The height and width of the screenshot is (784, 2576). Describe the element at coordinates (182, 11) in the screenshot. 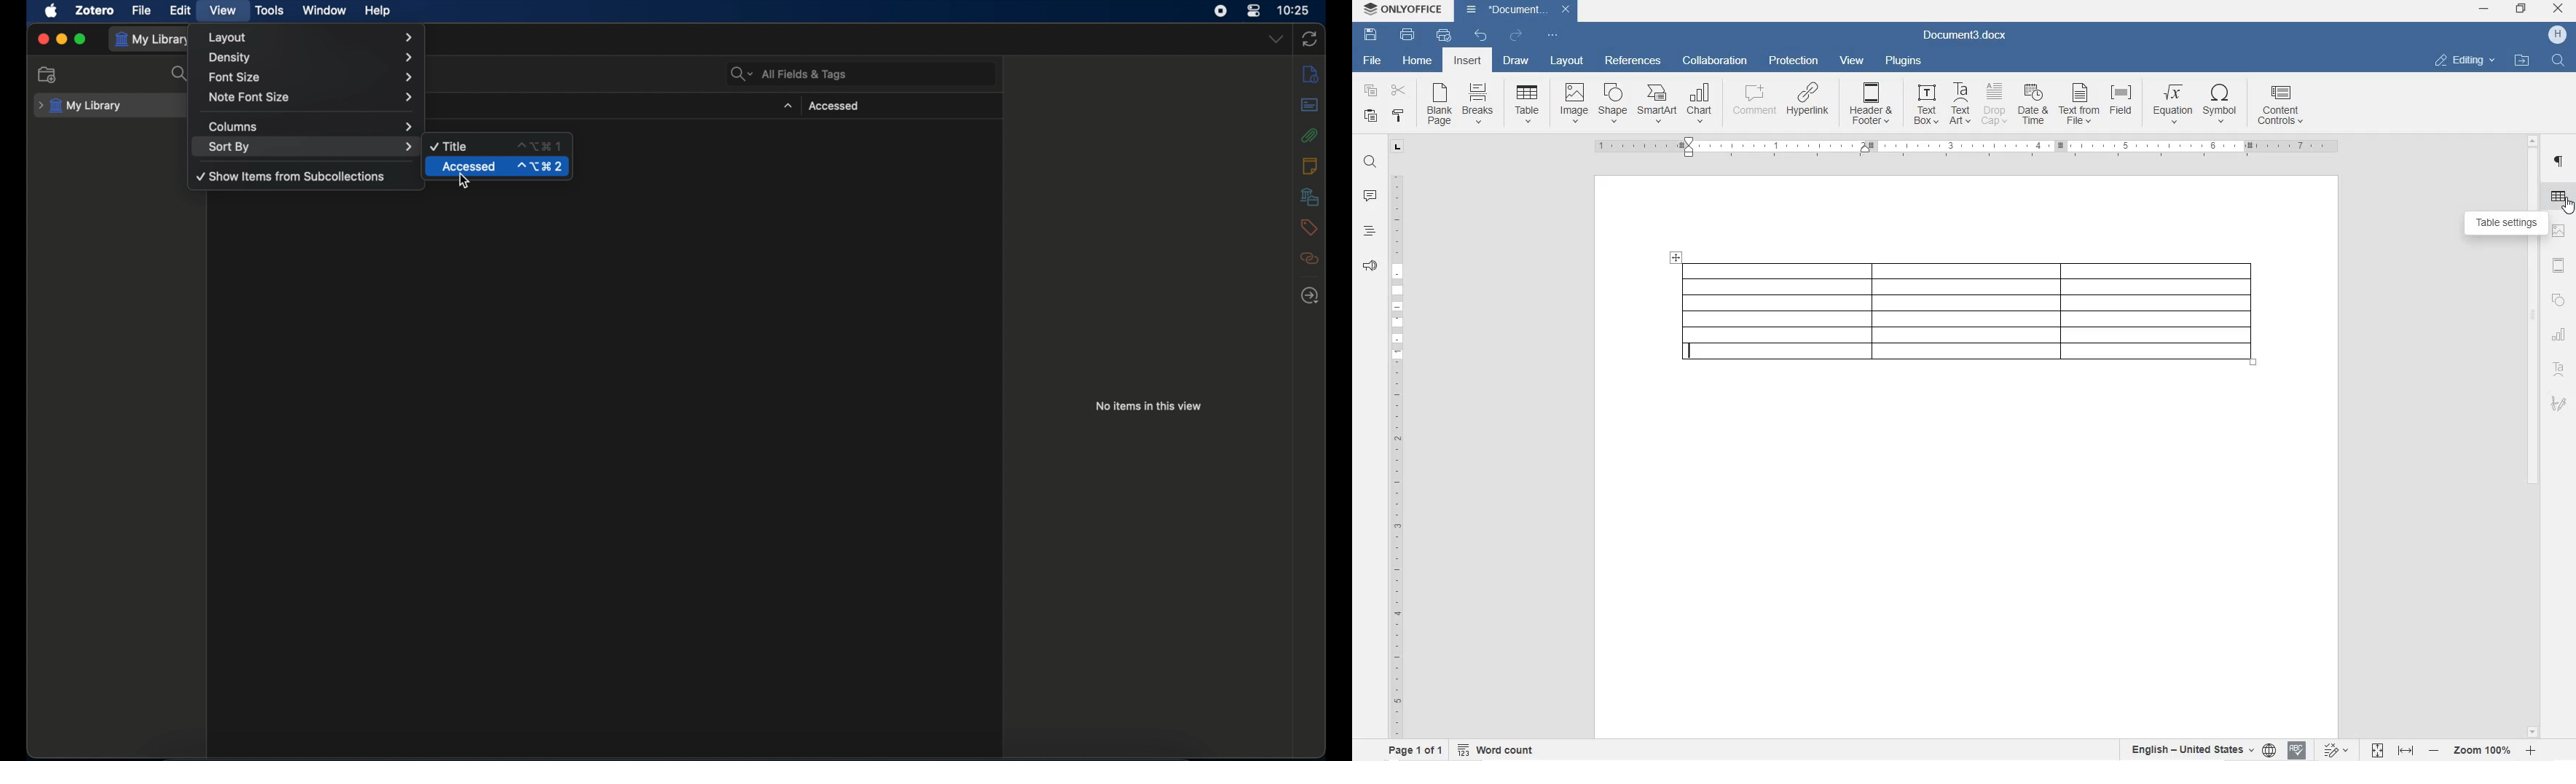

I see `edit` at that location.